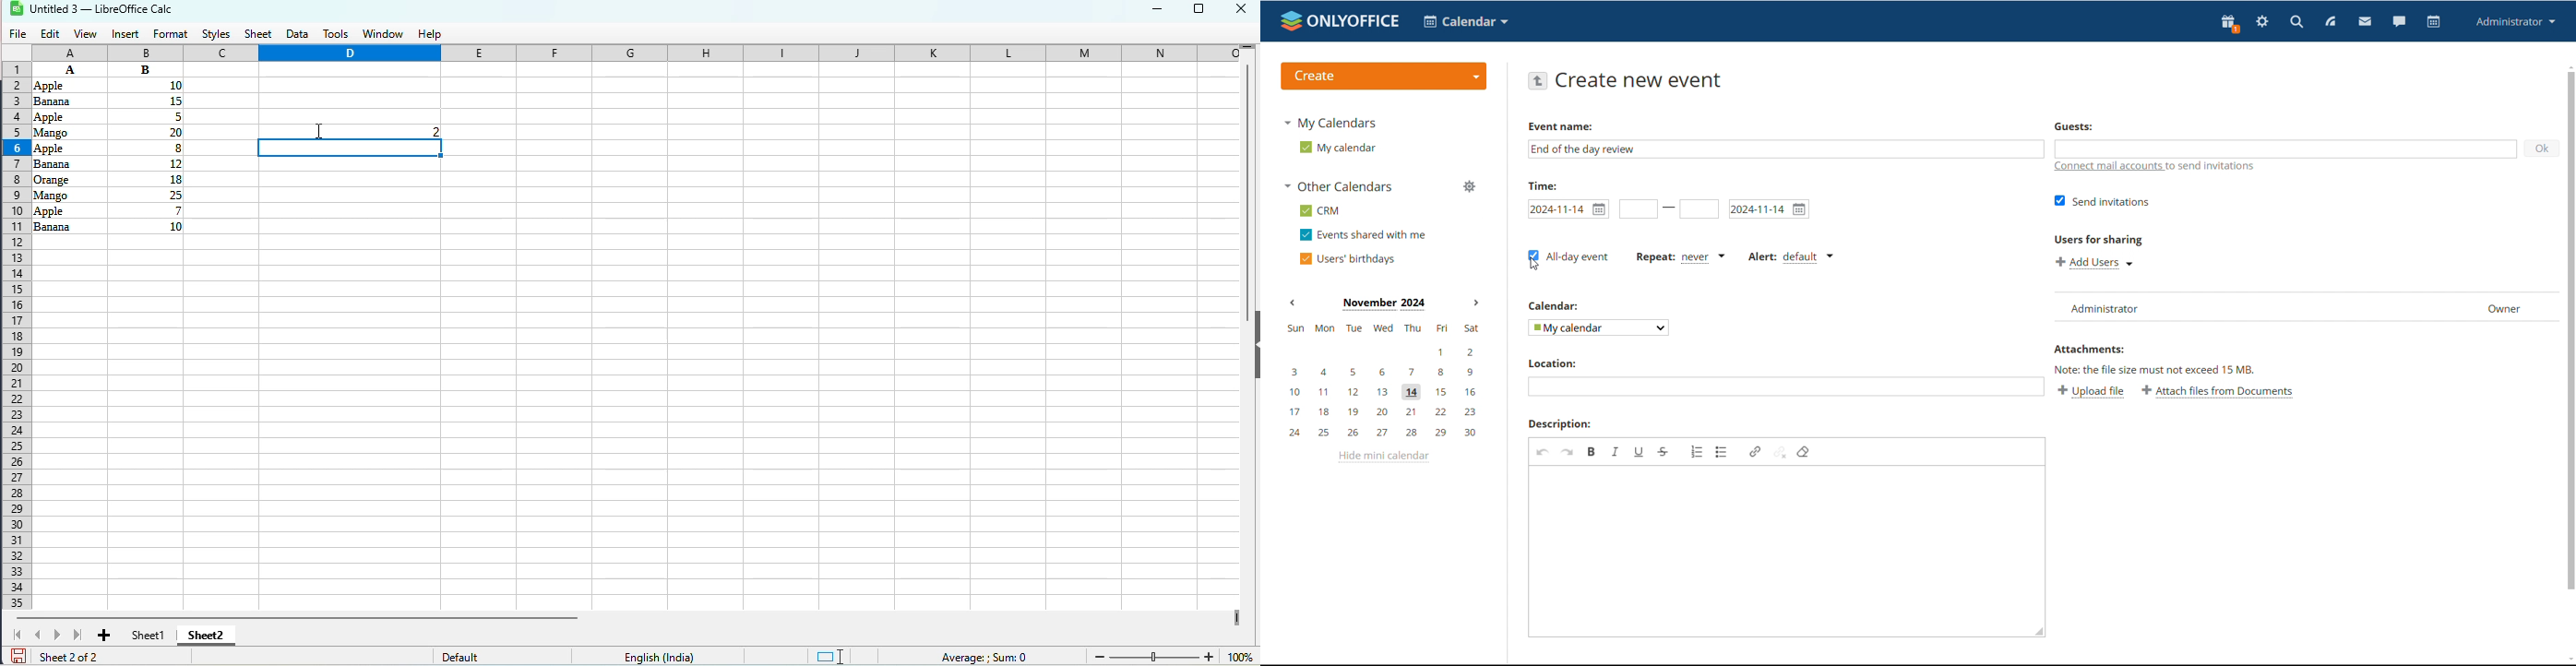 The height and width of the screenshot is (672, 2576). Describe the element at coordinates (1329, 122) in the screenshot. I see `my calendars` at that location.